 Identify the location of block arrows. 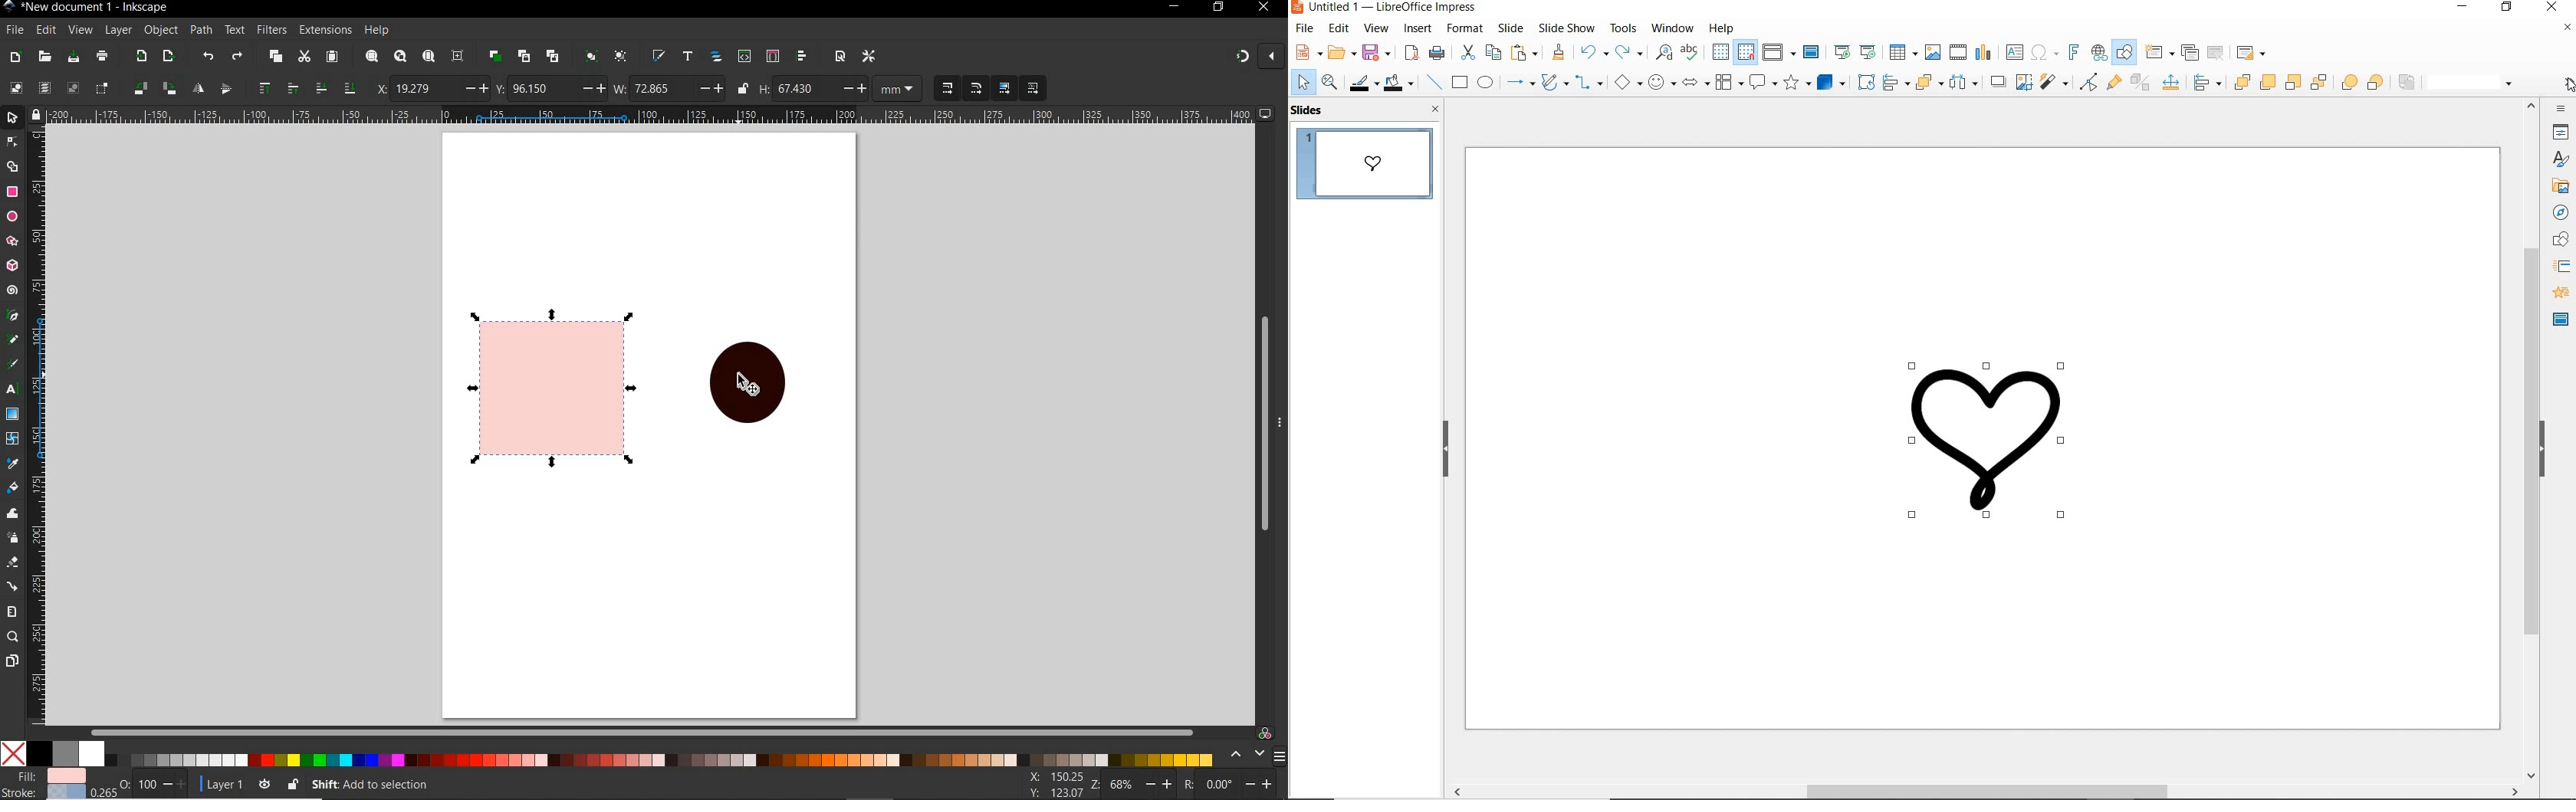
(1694, 82).